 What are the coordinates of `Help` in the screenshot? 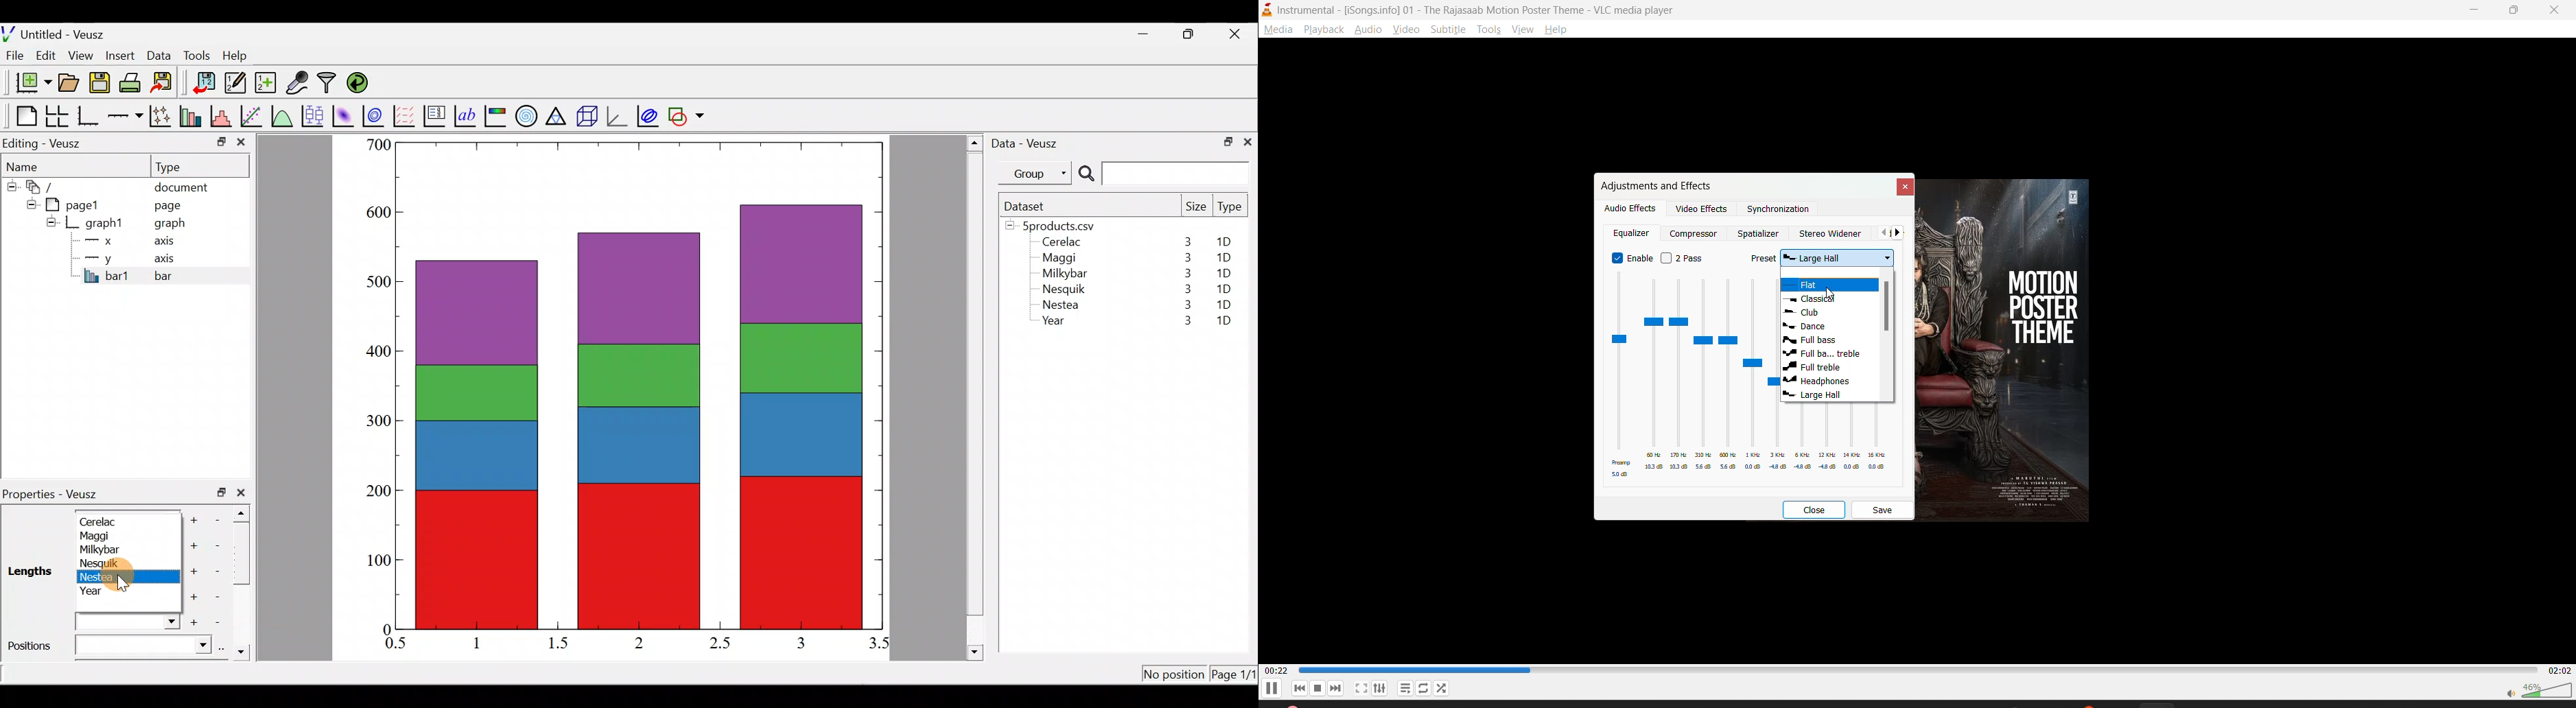 It's located at (243, 56).